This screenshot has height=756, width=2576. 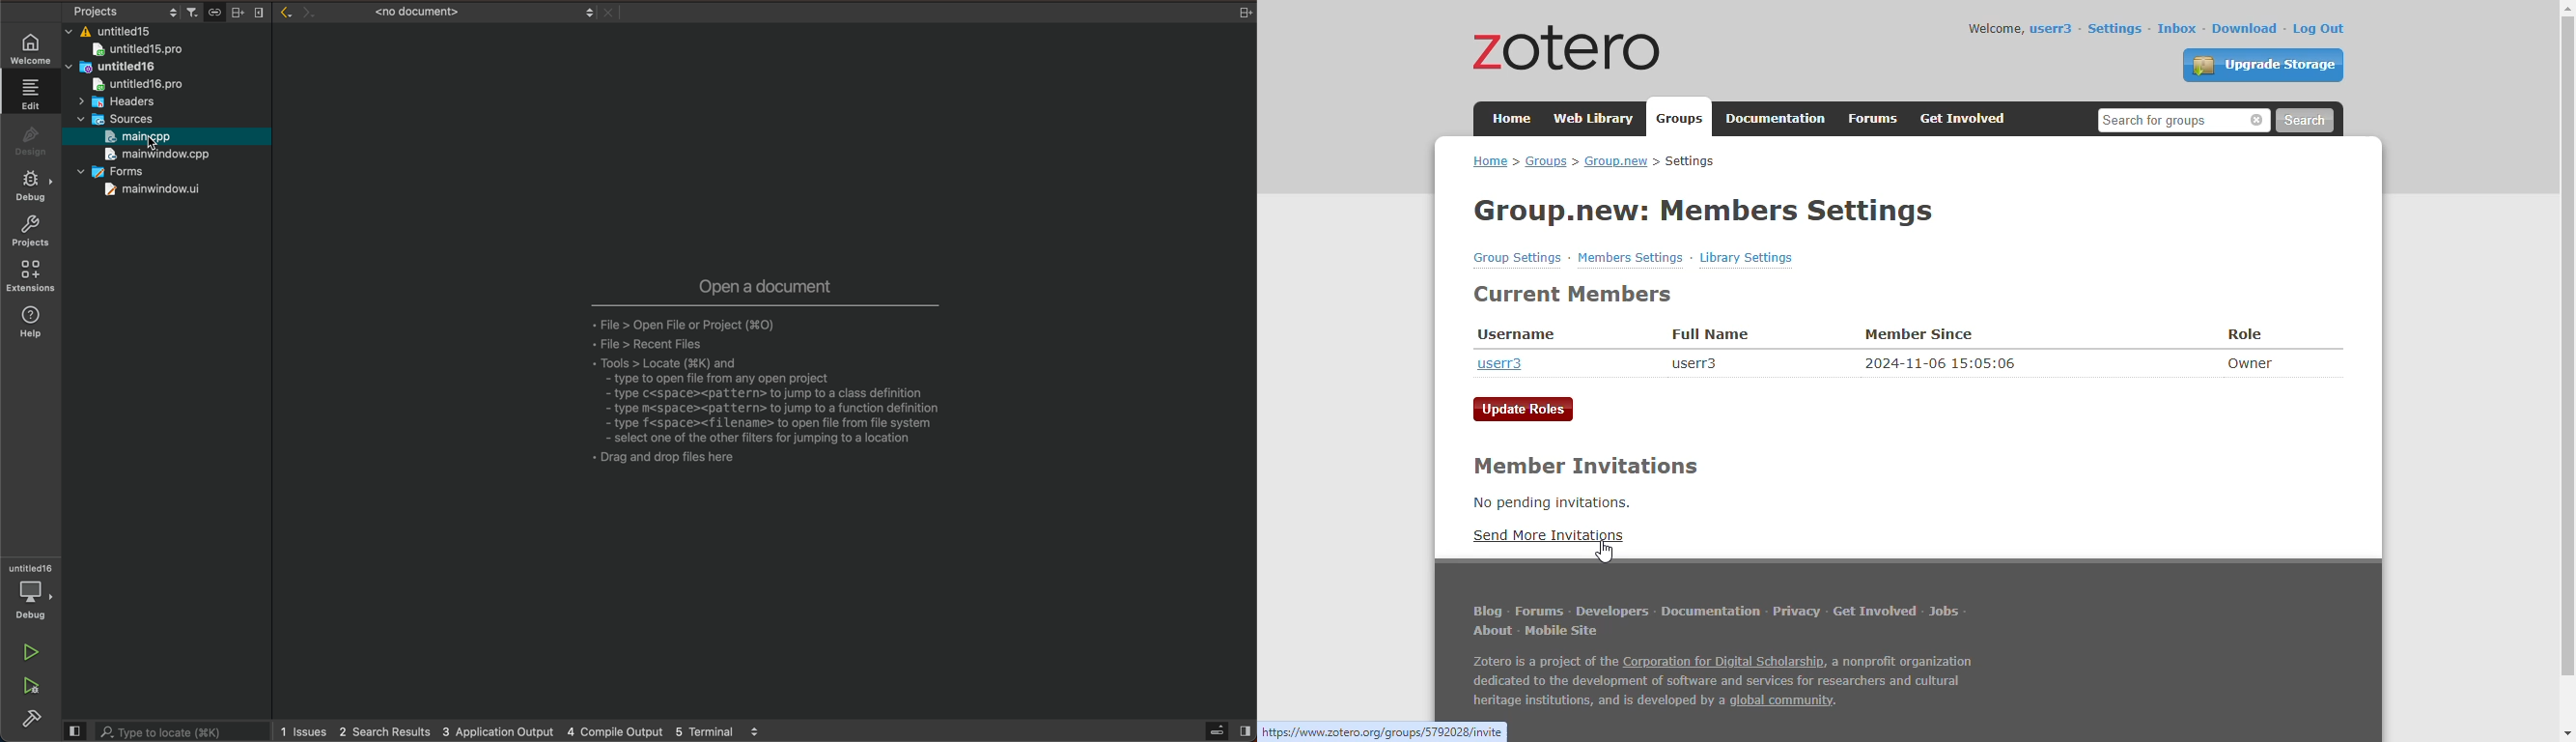 I want to click on projects, so click(x=30, y=232).